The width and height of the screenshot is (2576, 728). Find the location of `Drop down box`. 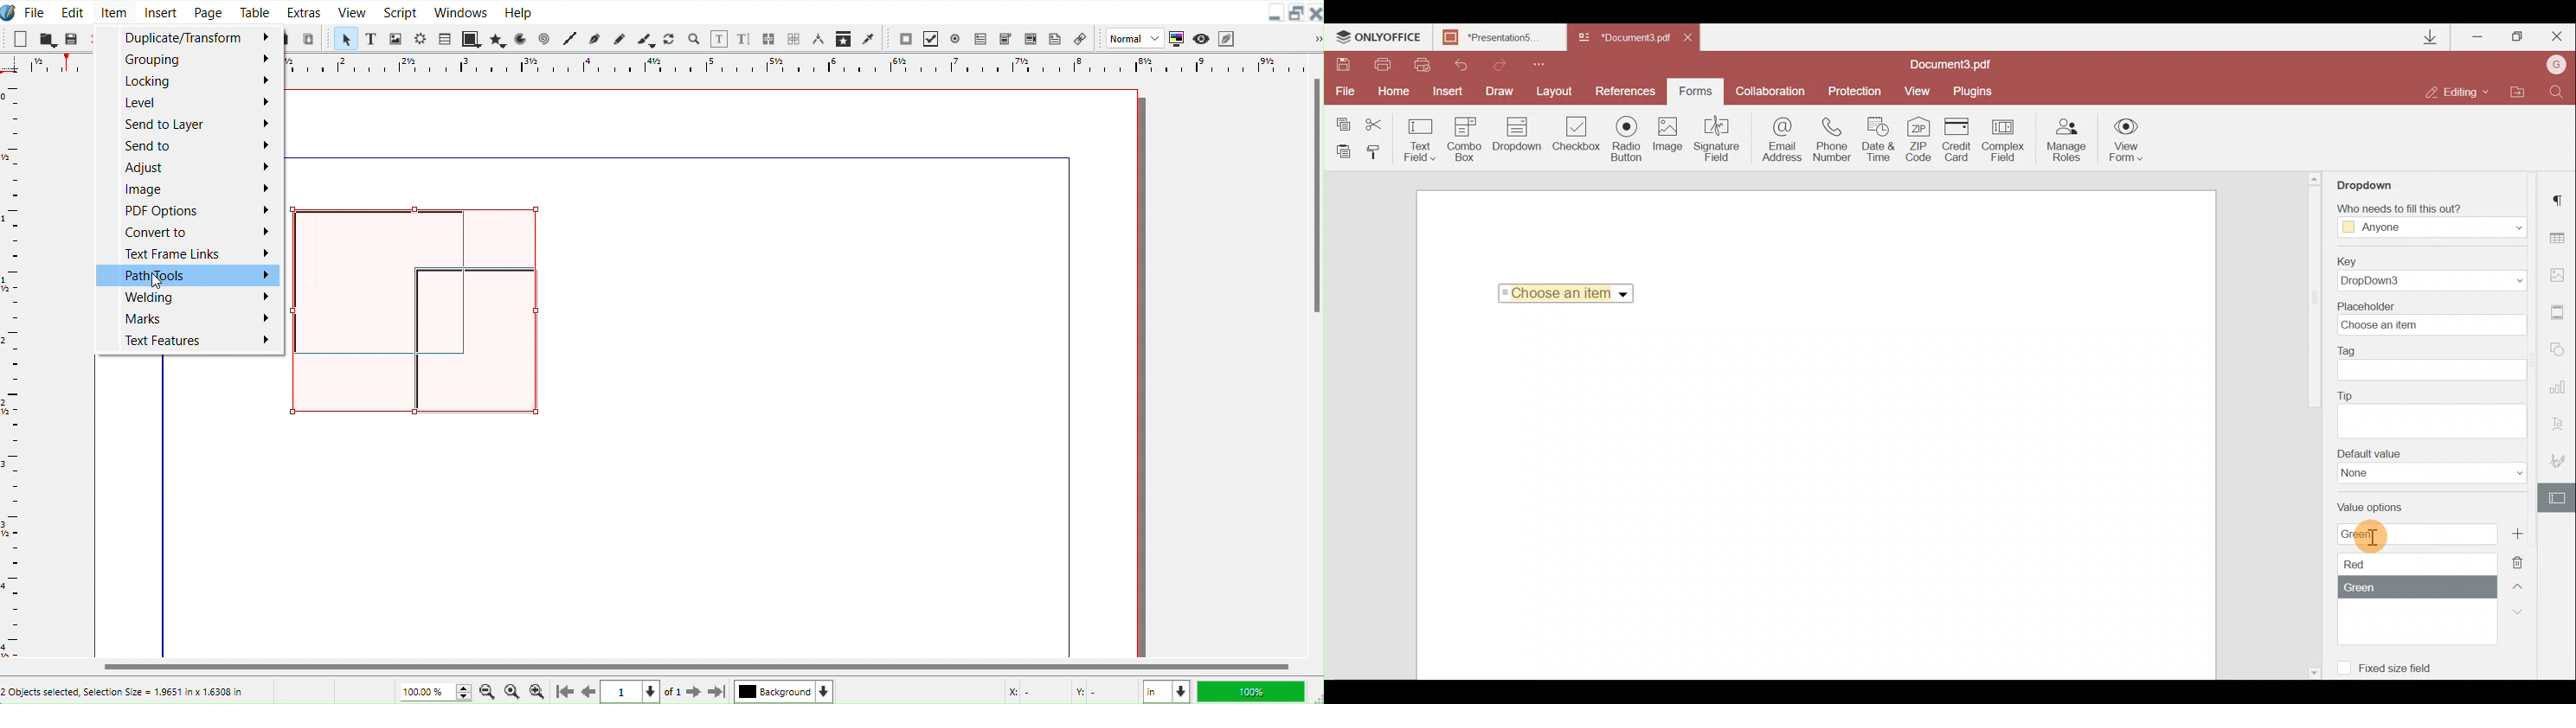

Drop down box is located at coordinates (1310, 38).